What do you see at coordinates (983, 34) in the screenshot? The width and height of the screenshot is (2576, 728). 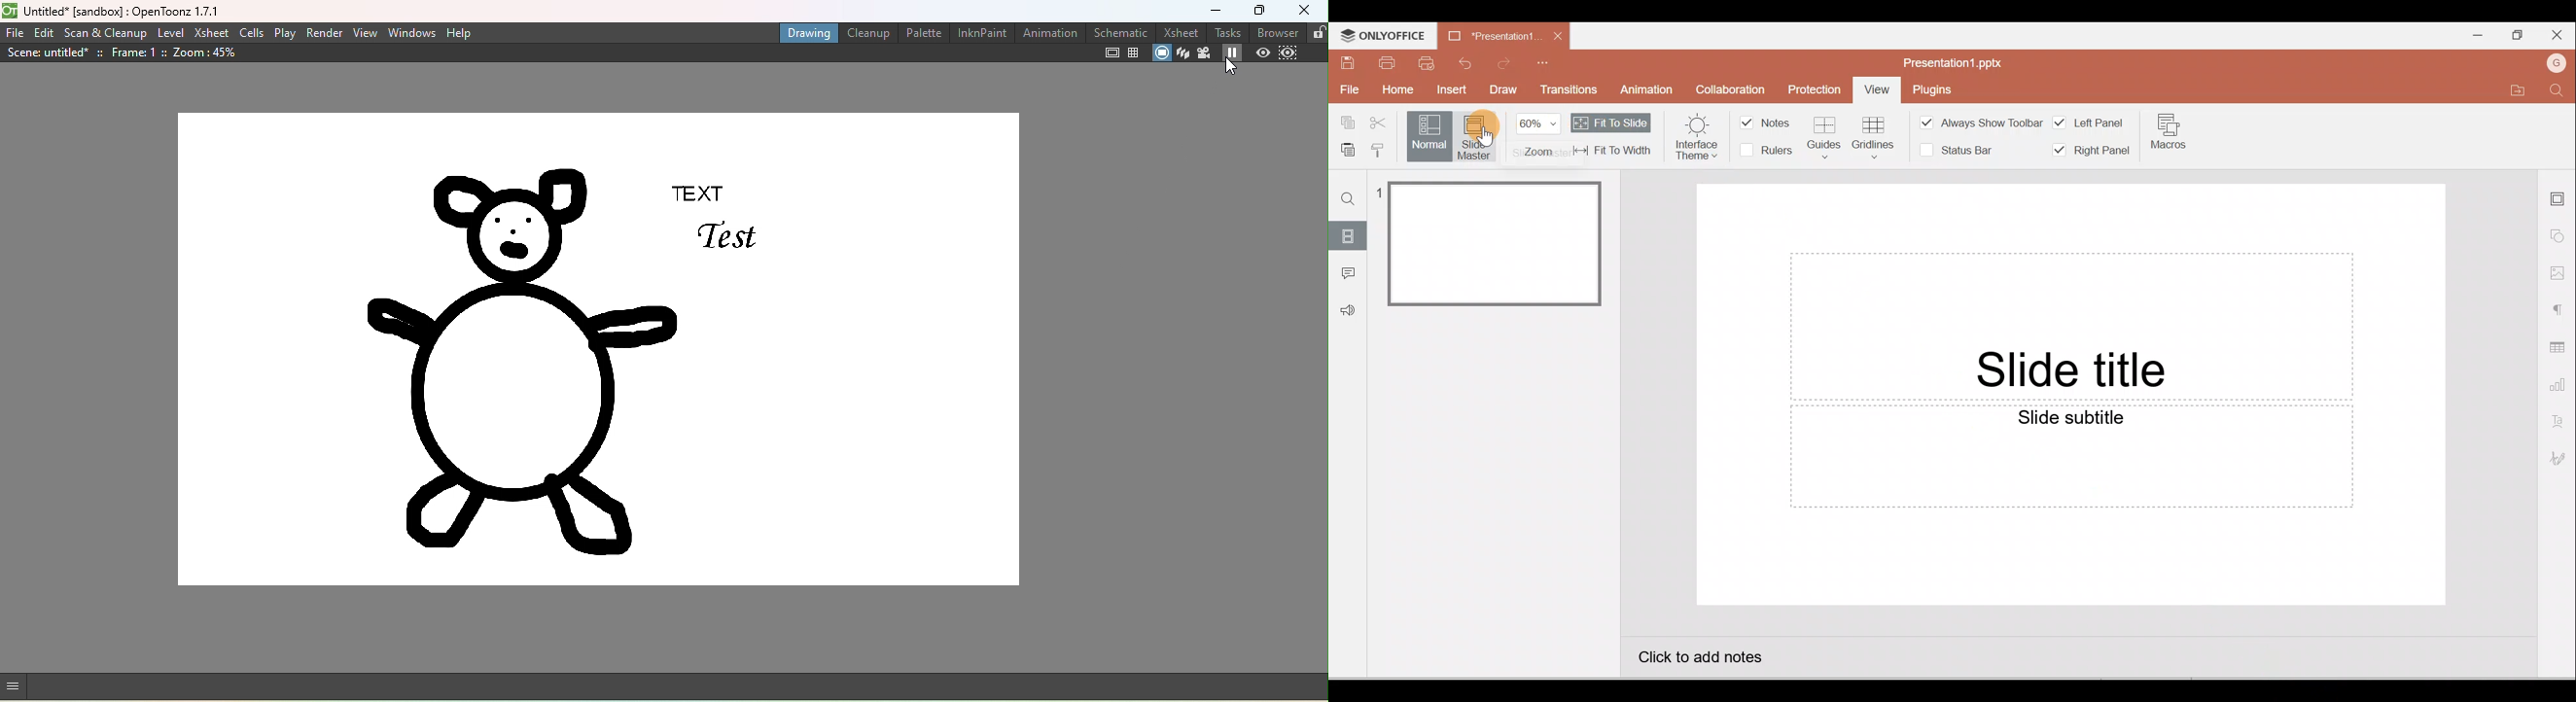 I see `InknPaint` at bounding box center [983, 34].